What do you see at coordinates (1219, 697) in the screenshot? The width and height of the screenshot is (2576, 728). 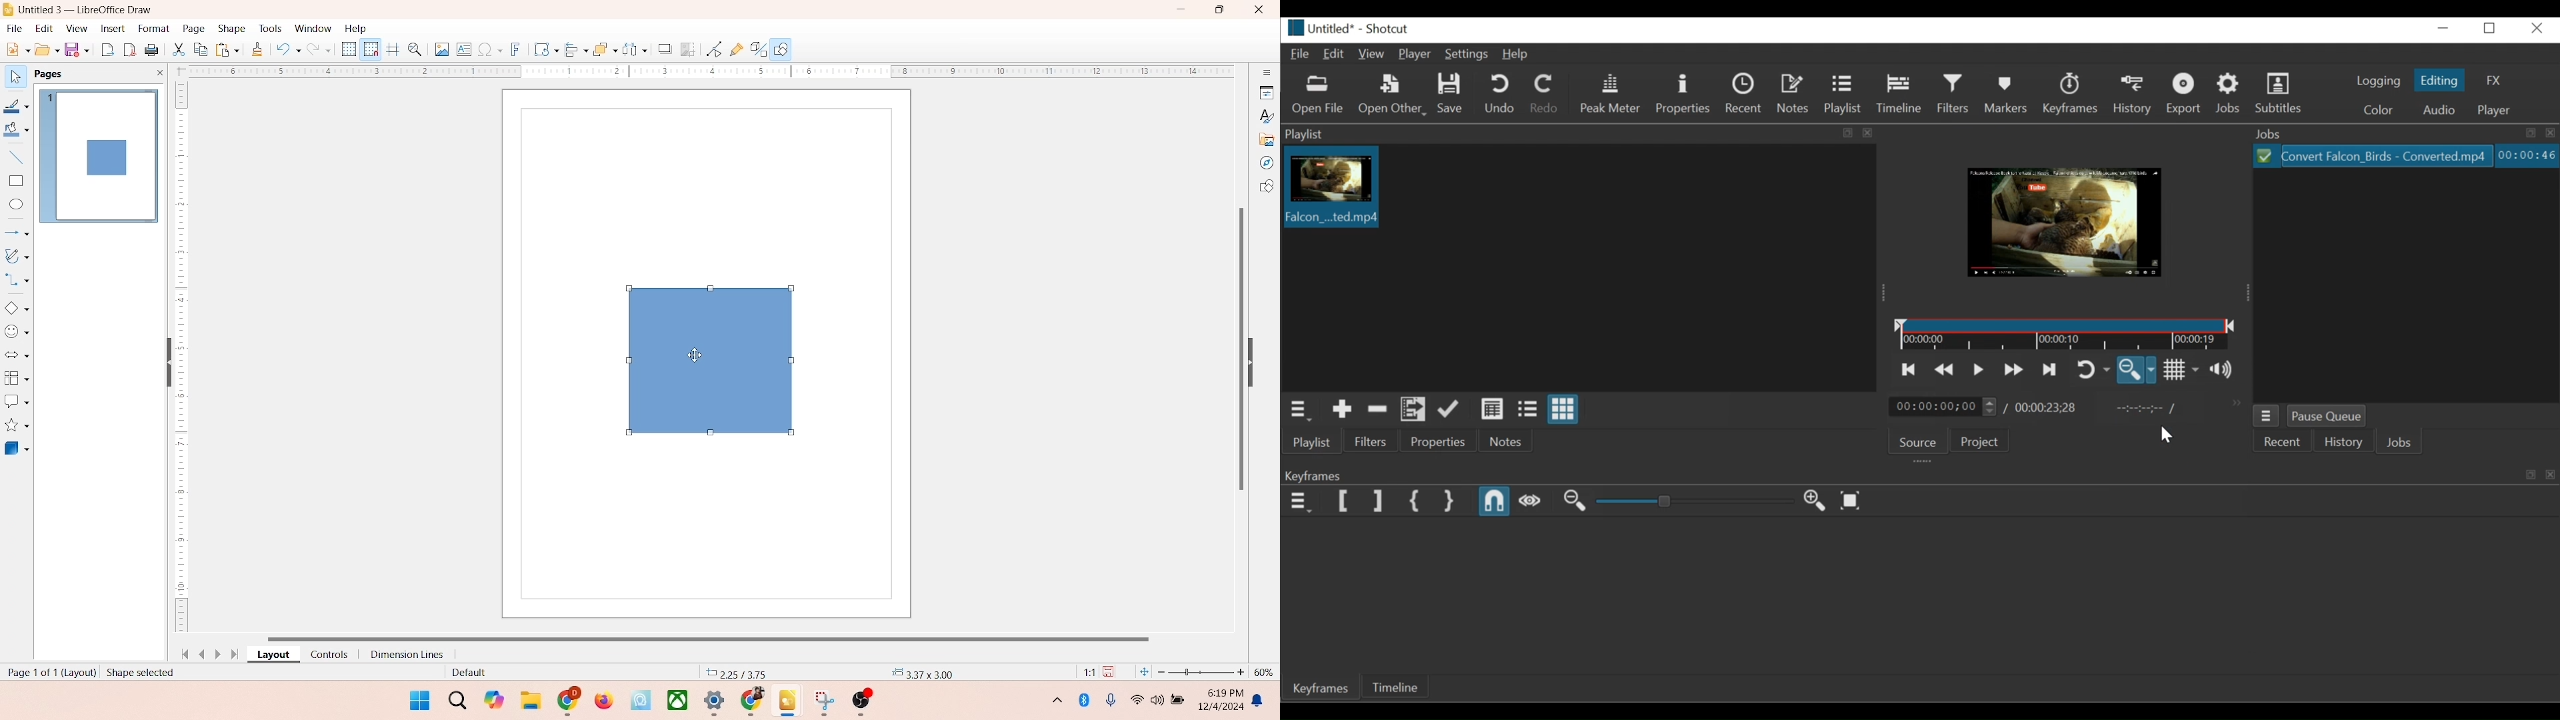 I see `time and date` at bounding box center [1219, 697].